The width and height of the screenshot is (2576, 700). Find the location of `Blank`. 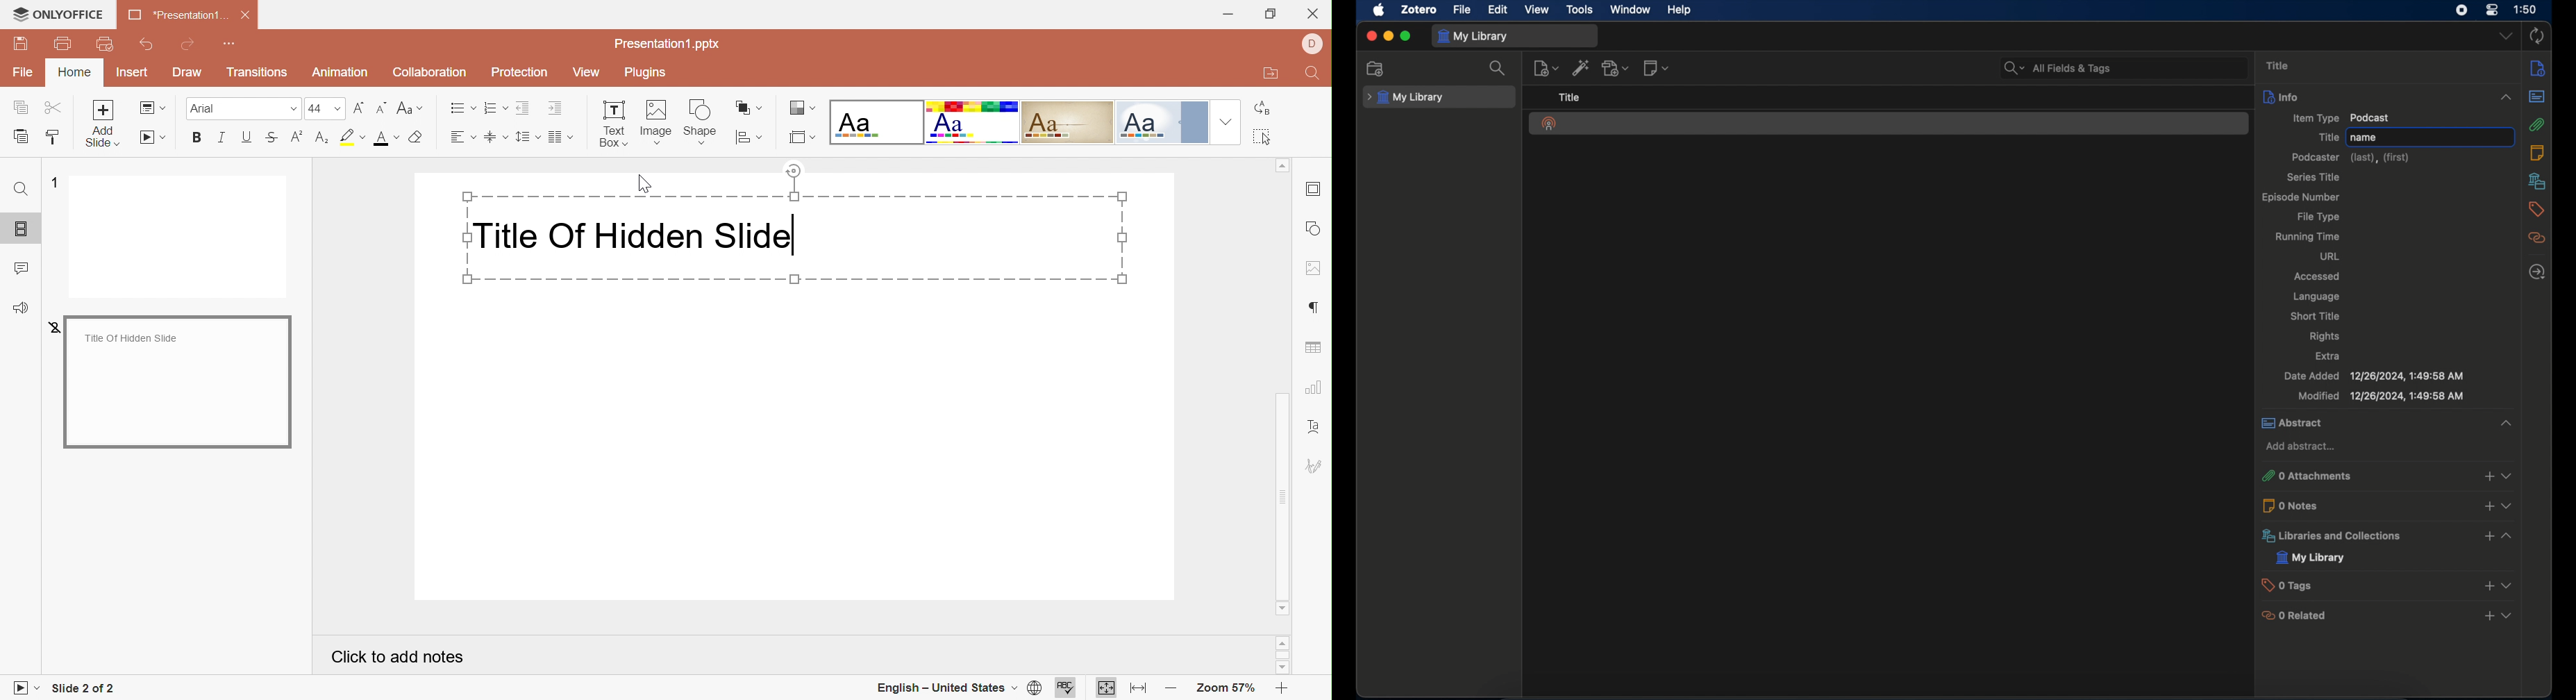

Blank is located at coordinates (876, 122).